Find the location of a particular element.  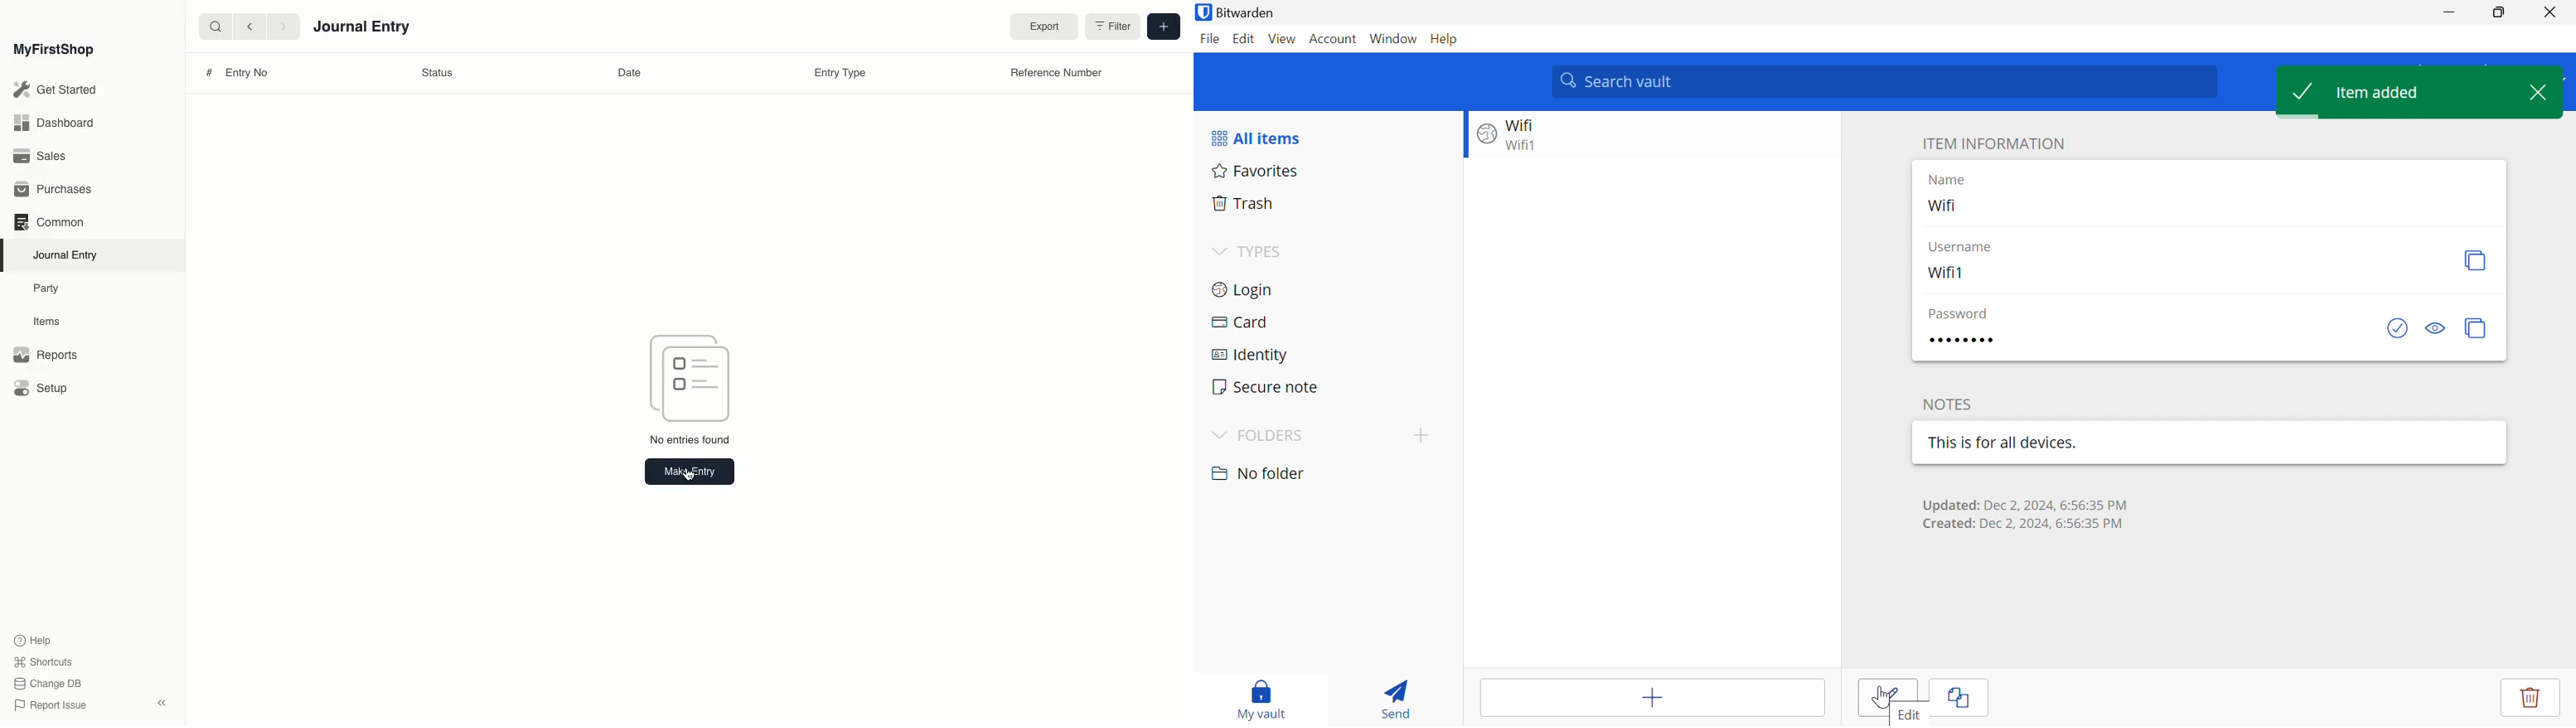

Emblem is located at coordinates (689, 377).